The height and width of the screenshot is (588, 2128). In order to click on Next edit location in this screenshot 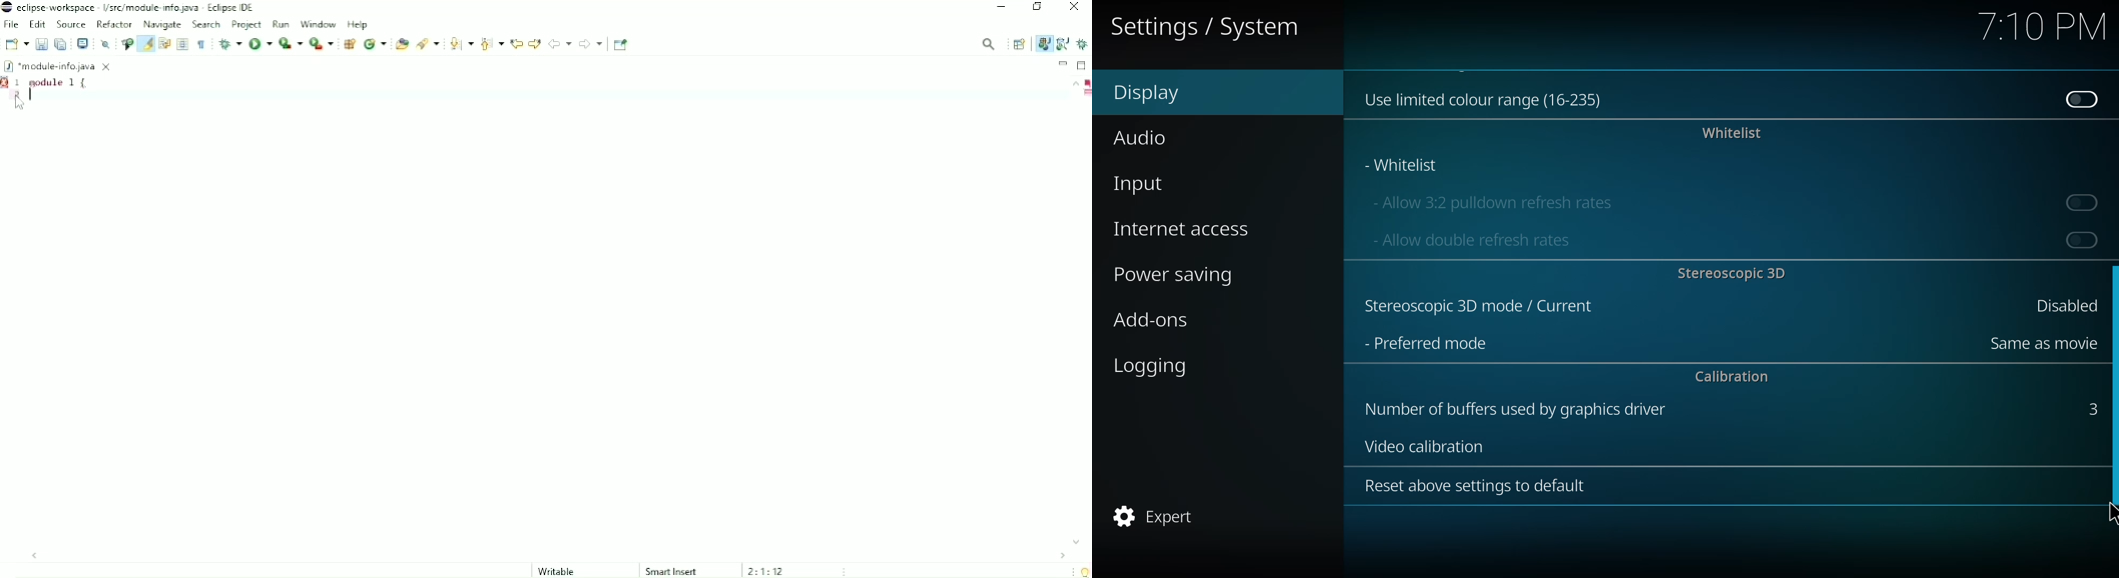, I will do `click(535, 42)`.